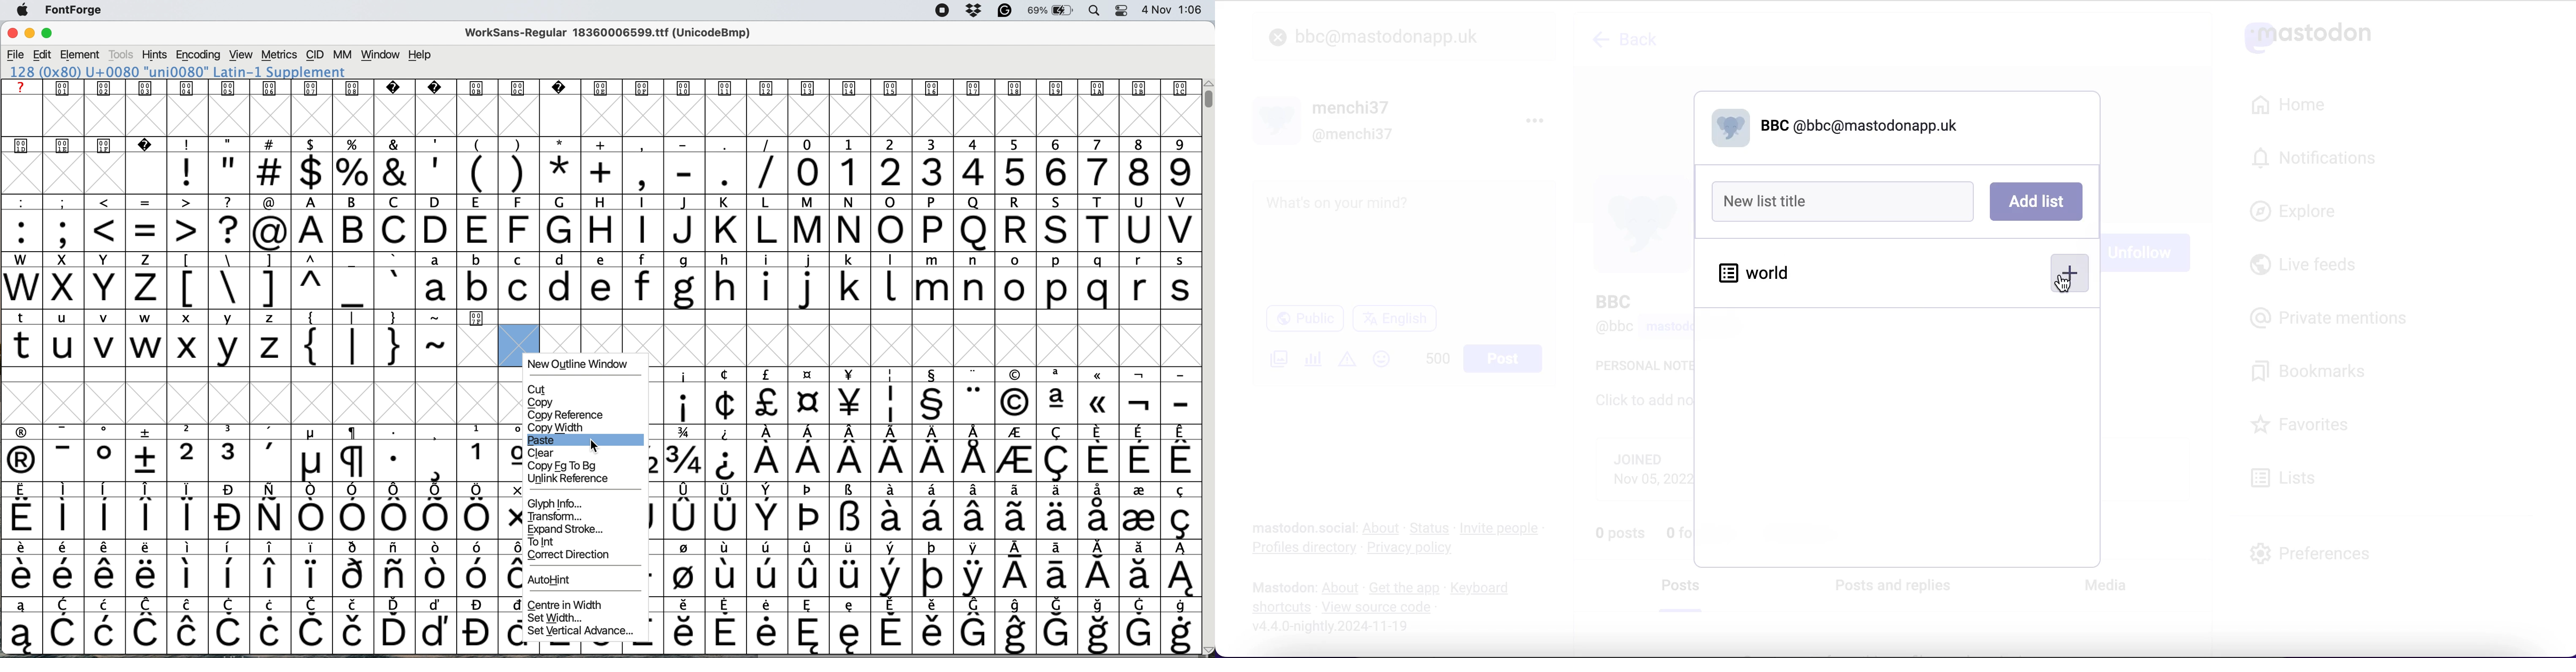 The image size is (2576, 672). What do you see at coordinates (1298, 549) in the screenshot?
I see `profiles directory` at bounding box center [1298, 549].